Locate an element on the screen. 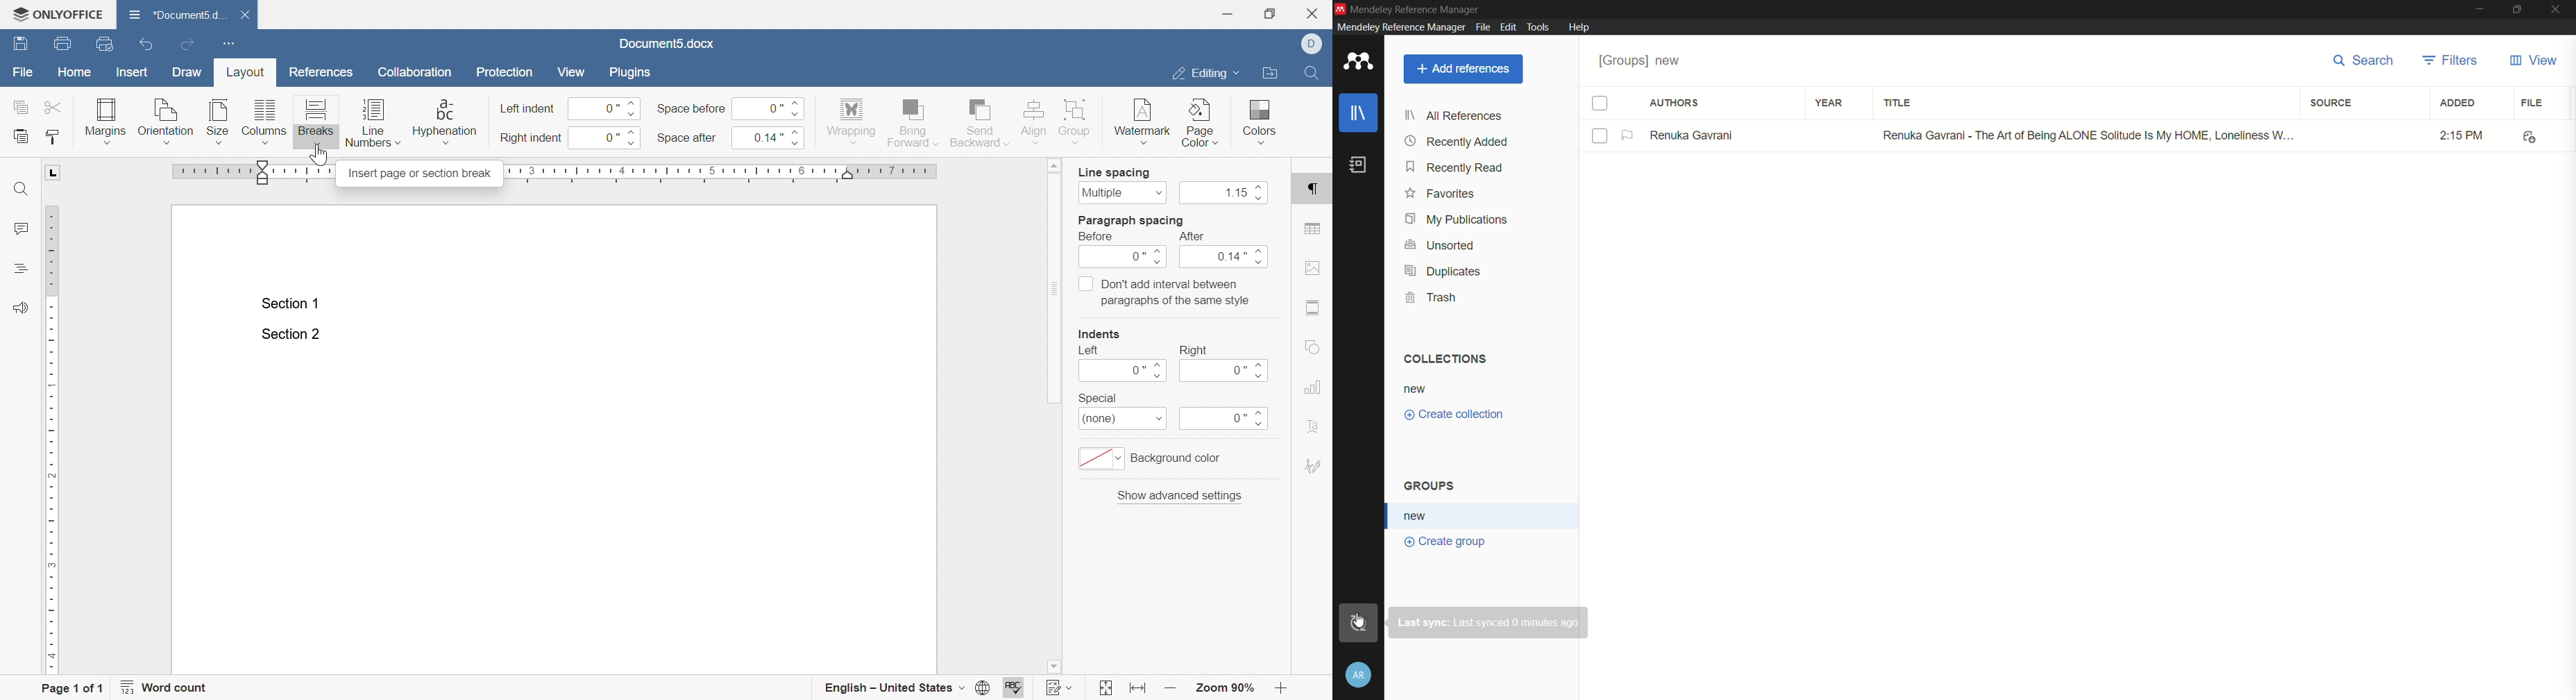  duplicates is located at coordinates (1443, 270).